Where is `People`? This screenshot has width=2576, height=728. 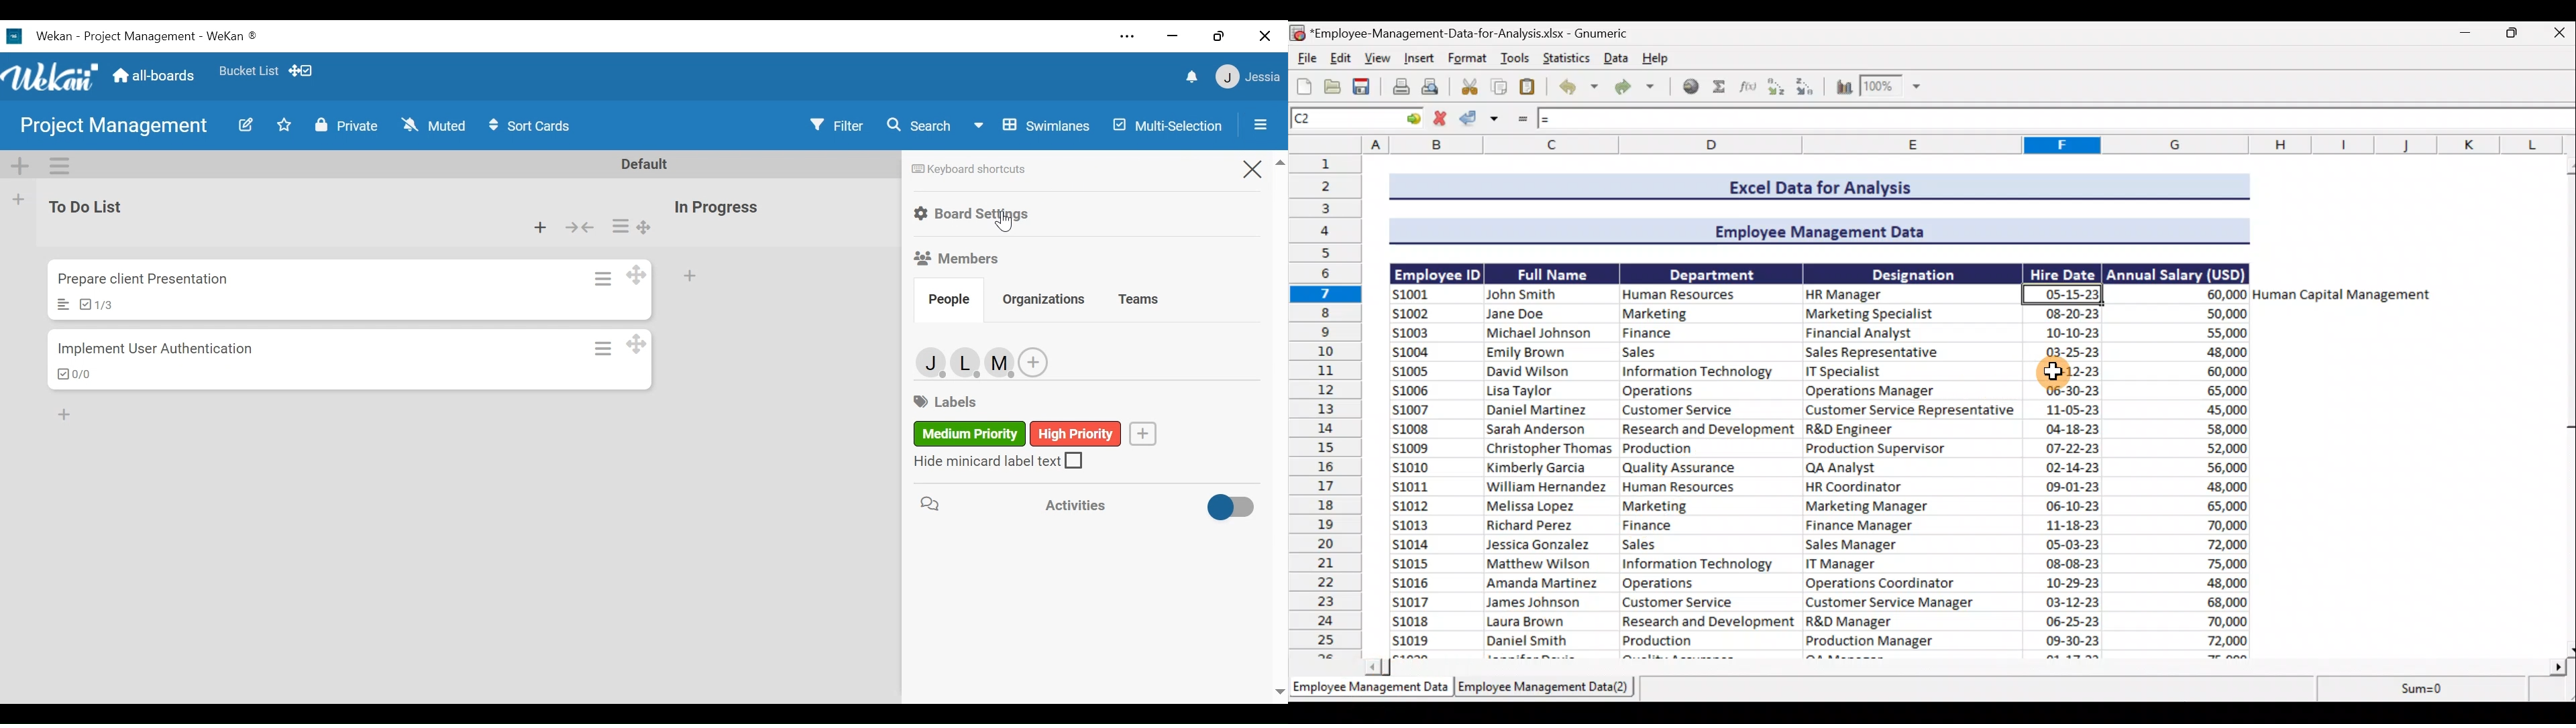
People is located at coordinates (947, 300).